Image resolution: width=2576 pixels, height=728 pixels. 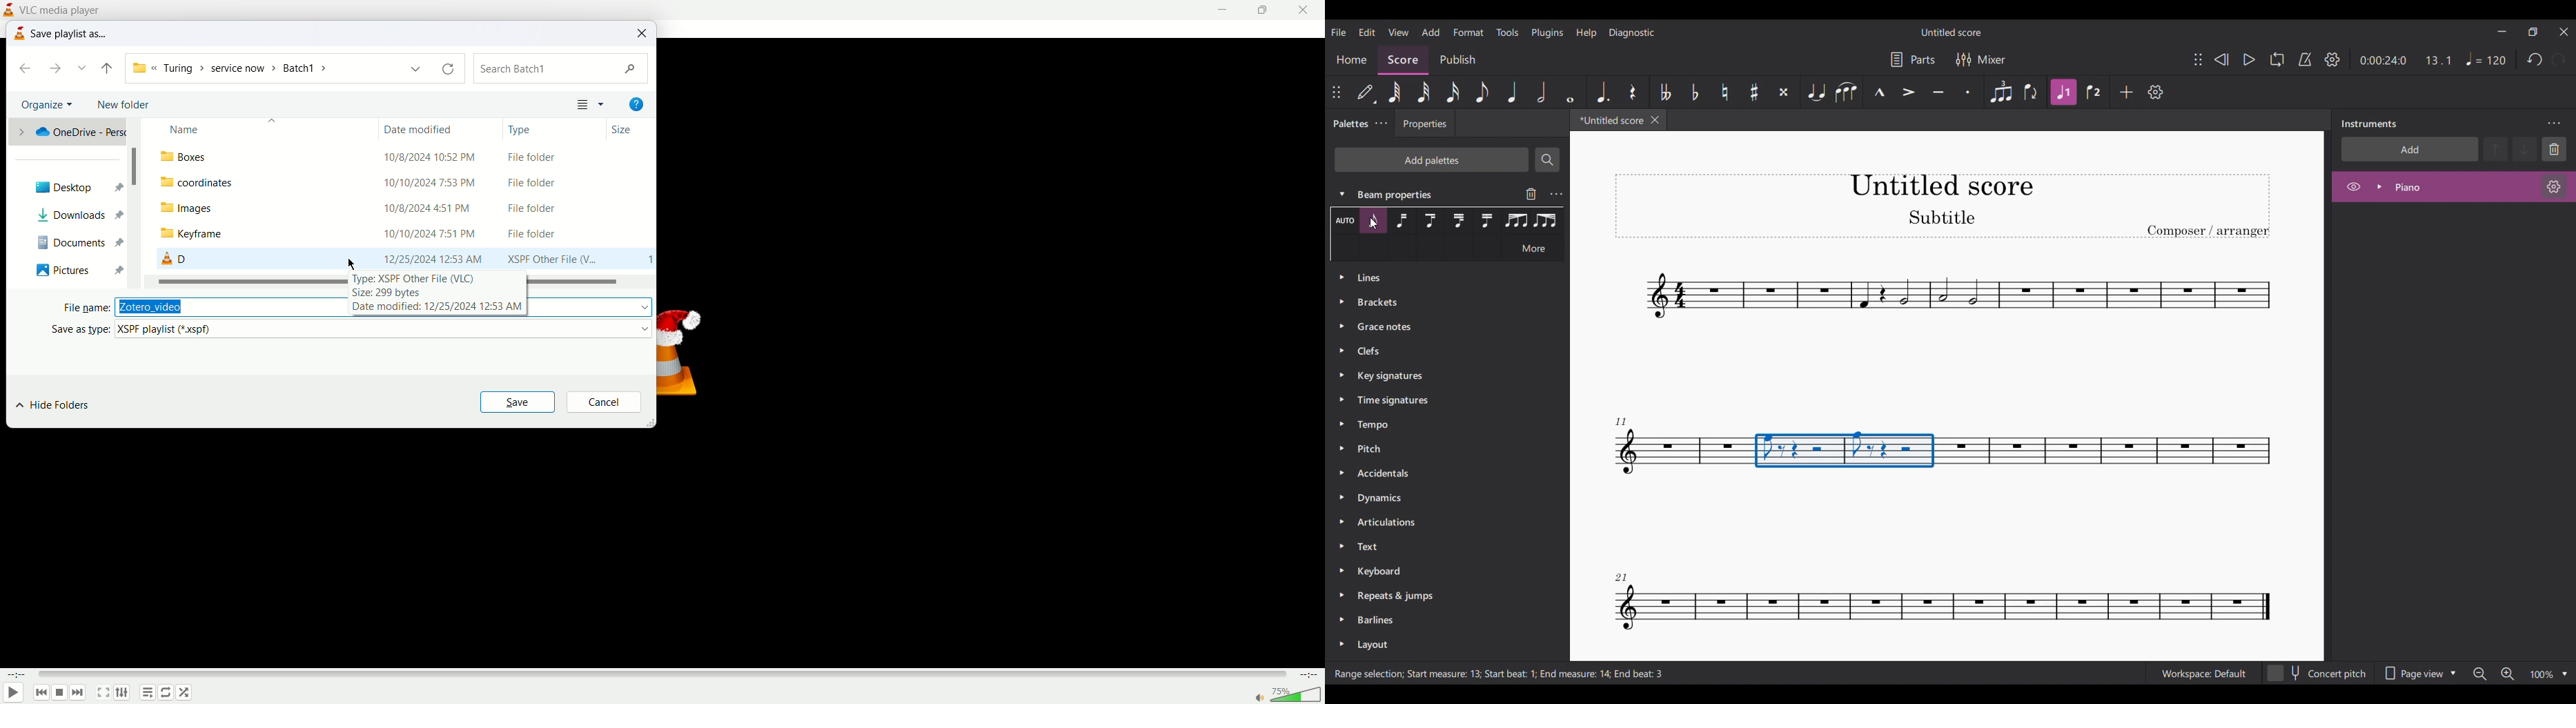 What do you see at coordinates (1531, 194) in the screenshot?
I see `Delete` at bounding box center [1531, 194].